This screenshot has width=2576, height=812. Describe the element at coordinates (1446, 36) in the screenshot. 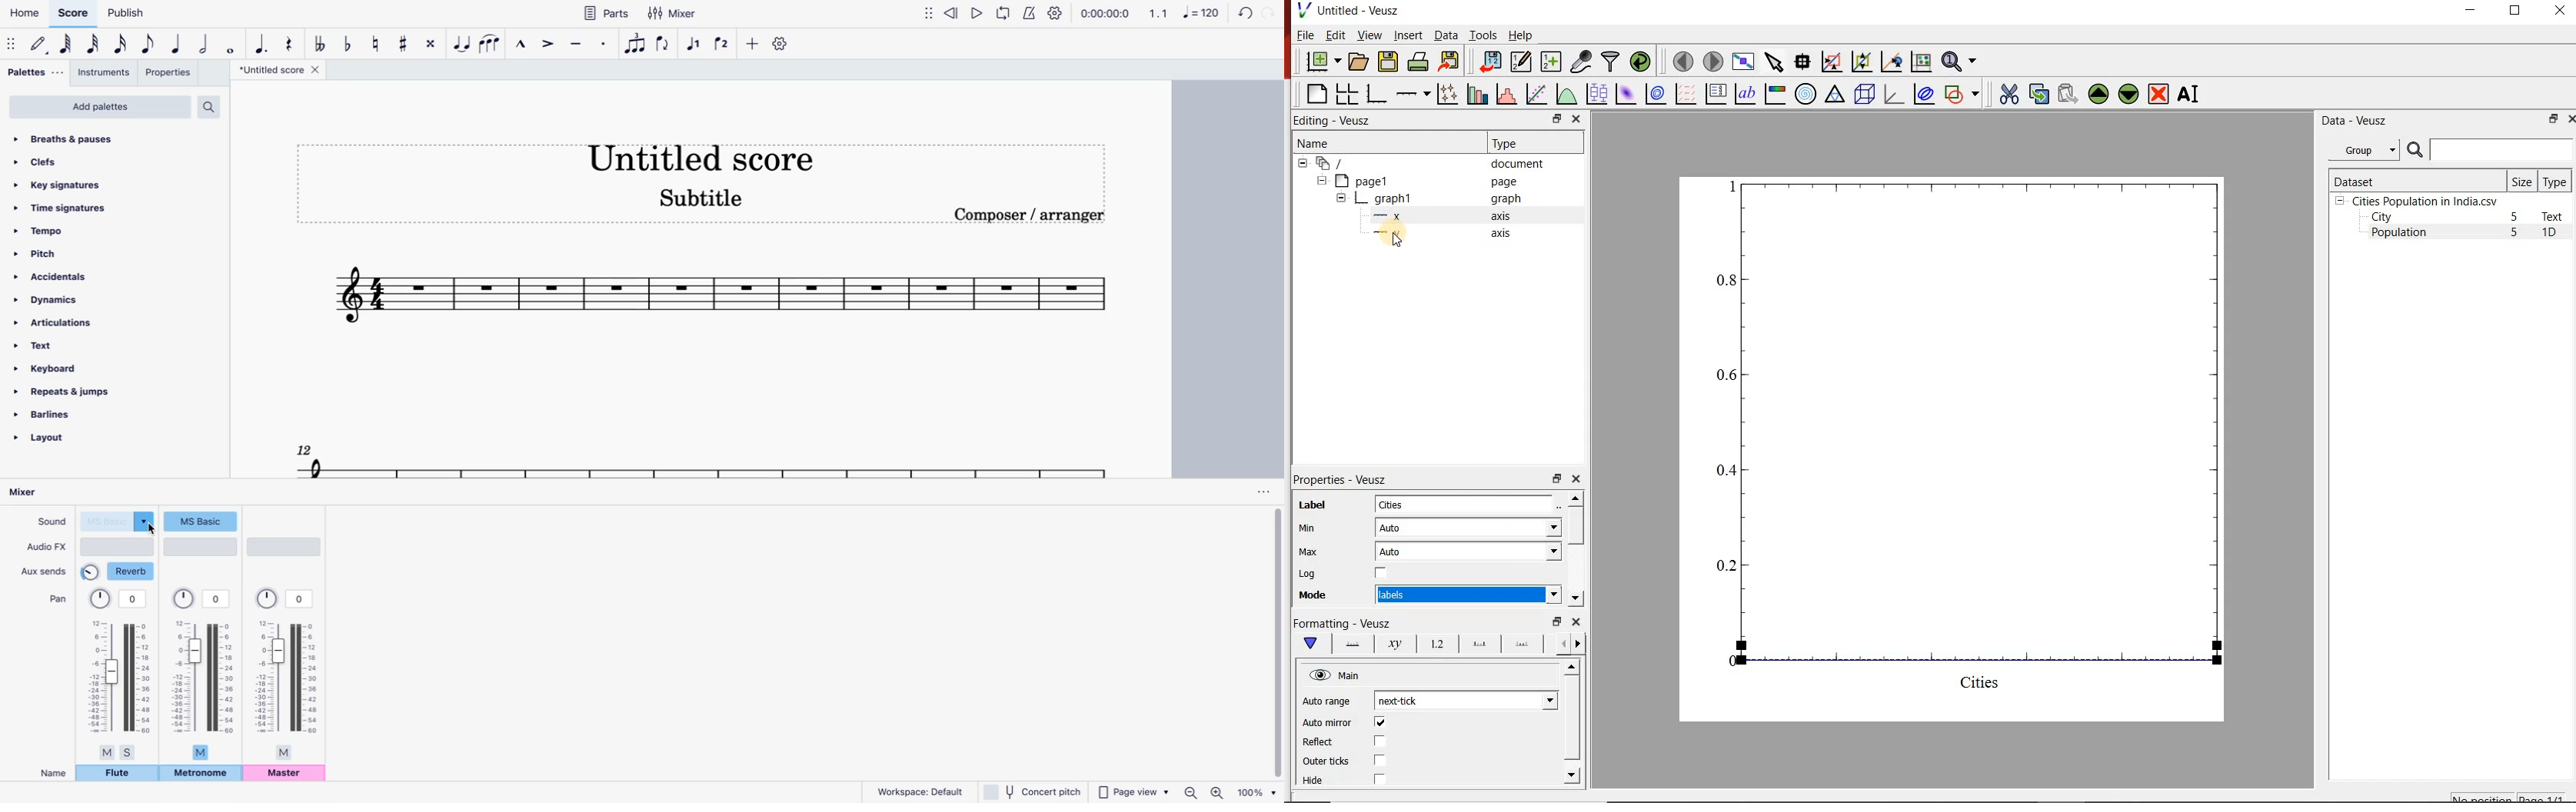

I see `Data` at that location.